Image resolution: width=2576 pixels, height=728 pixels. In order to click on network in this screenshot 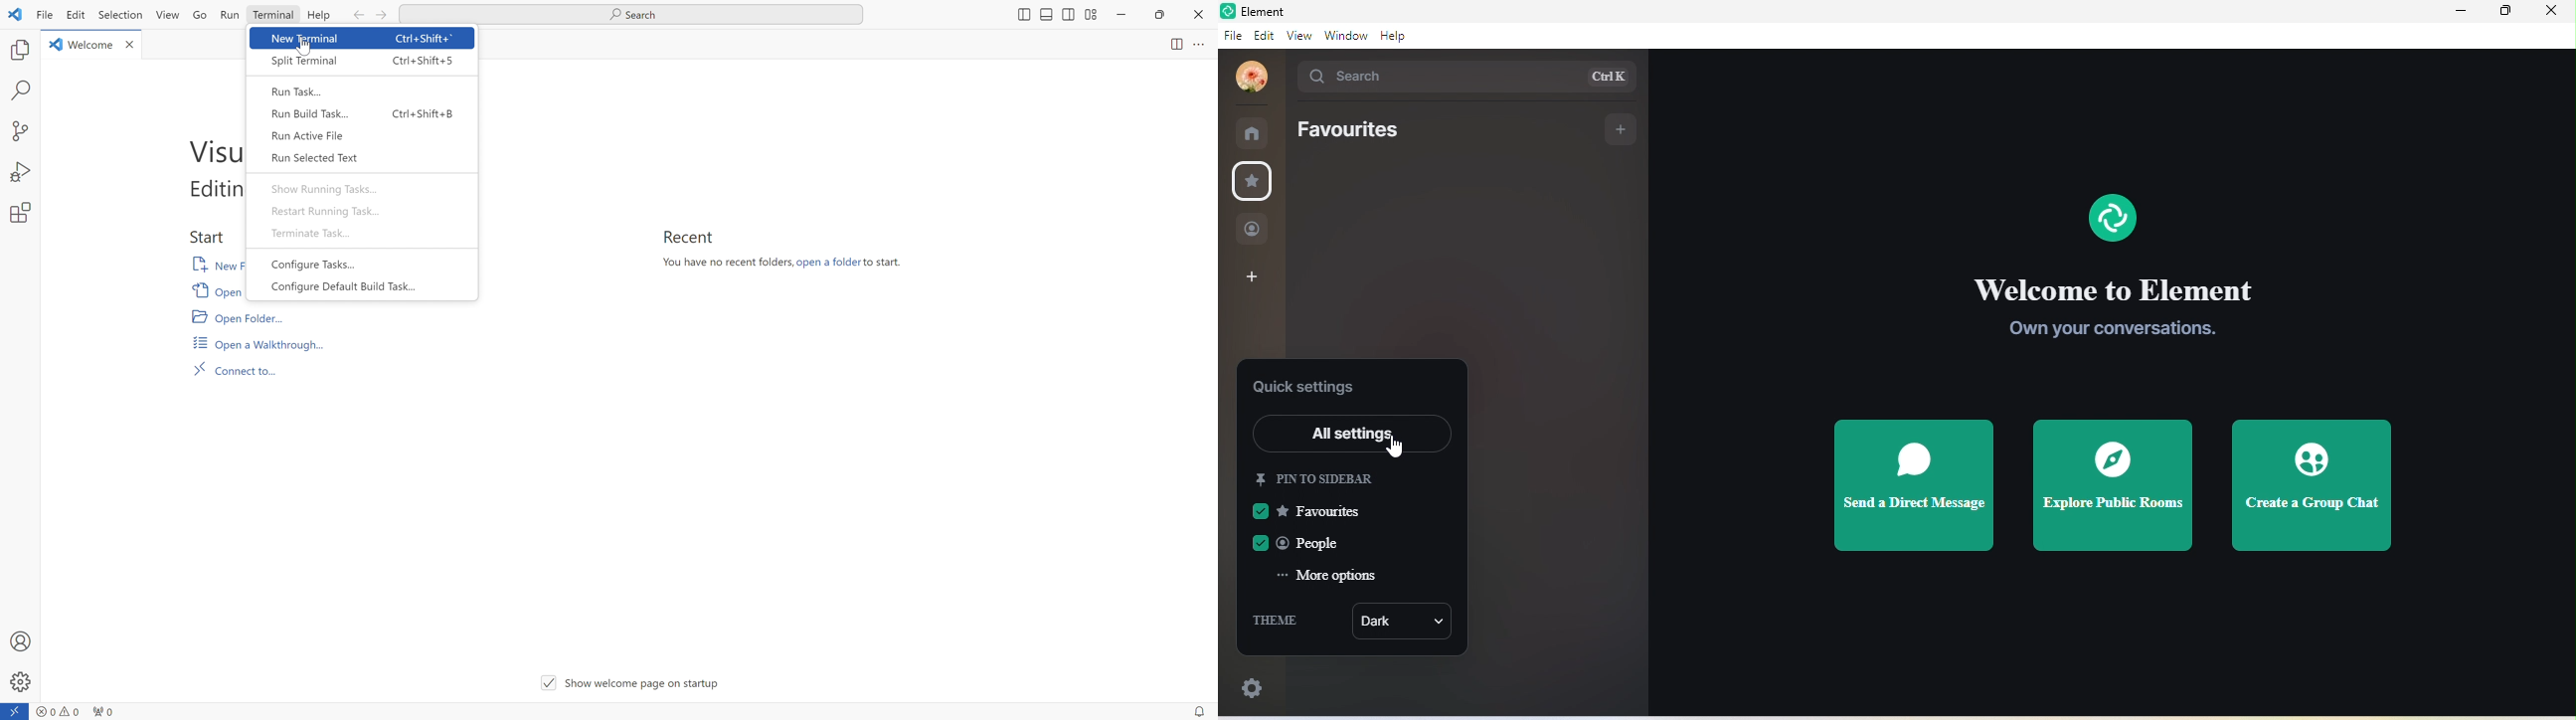, I will do `click(104, 710)`.